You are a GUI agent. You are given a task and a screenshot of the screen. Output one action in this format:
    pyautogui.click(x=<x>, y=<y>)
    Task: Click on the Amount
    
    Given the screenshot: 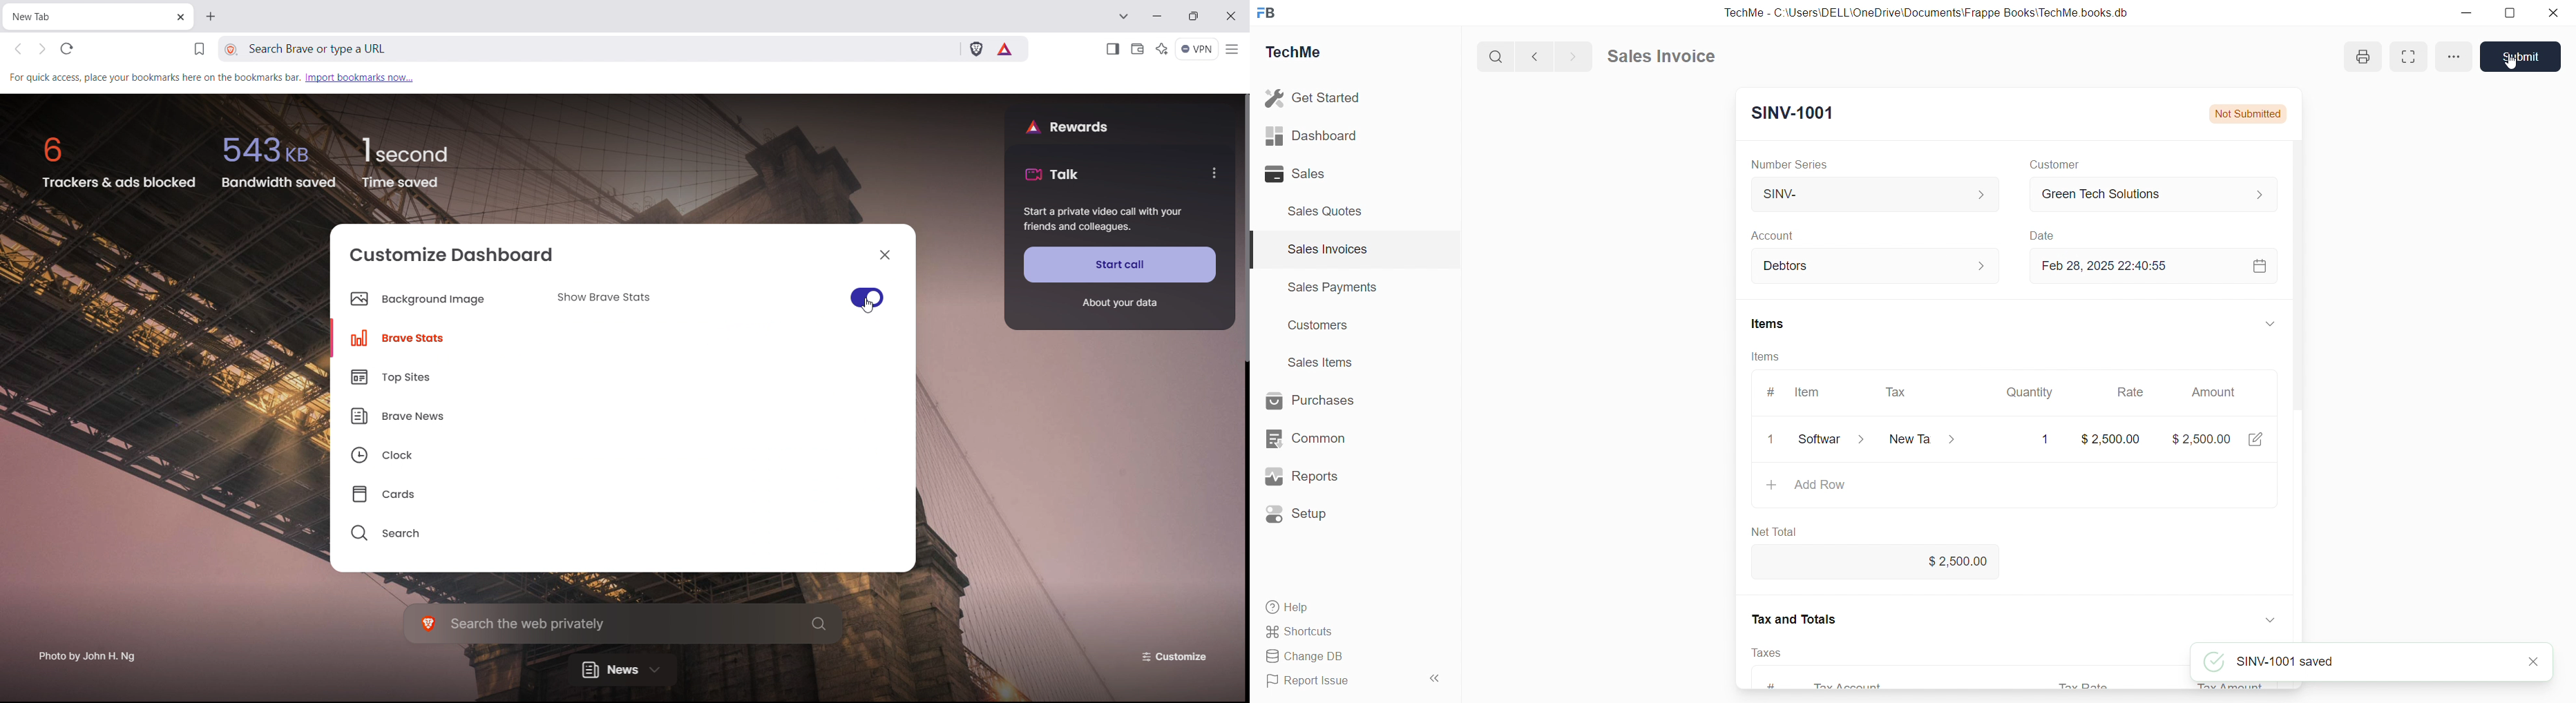 What is the action you would take?
    pyautogui.click(x=2214, y=392)
    